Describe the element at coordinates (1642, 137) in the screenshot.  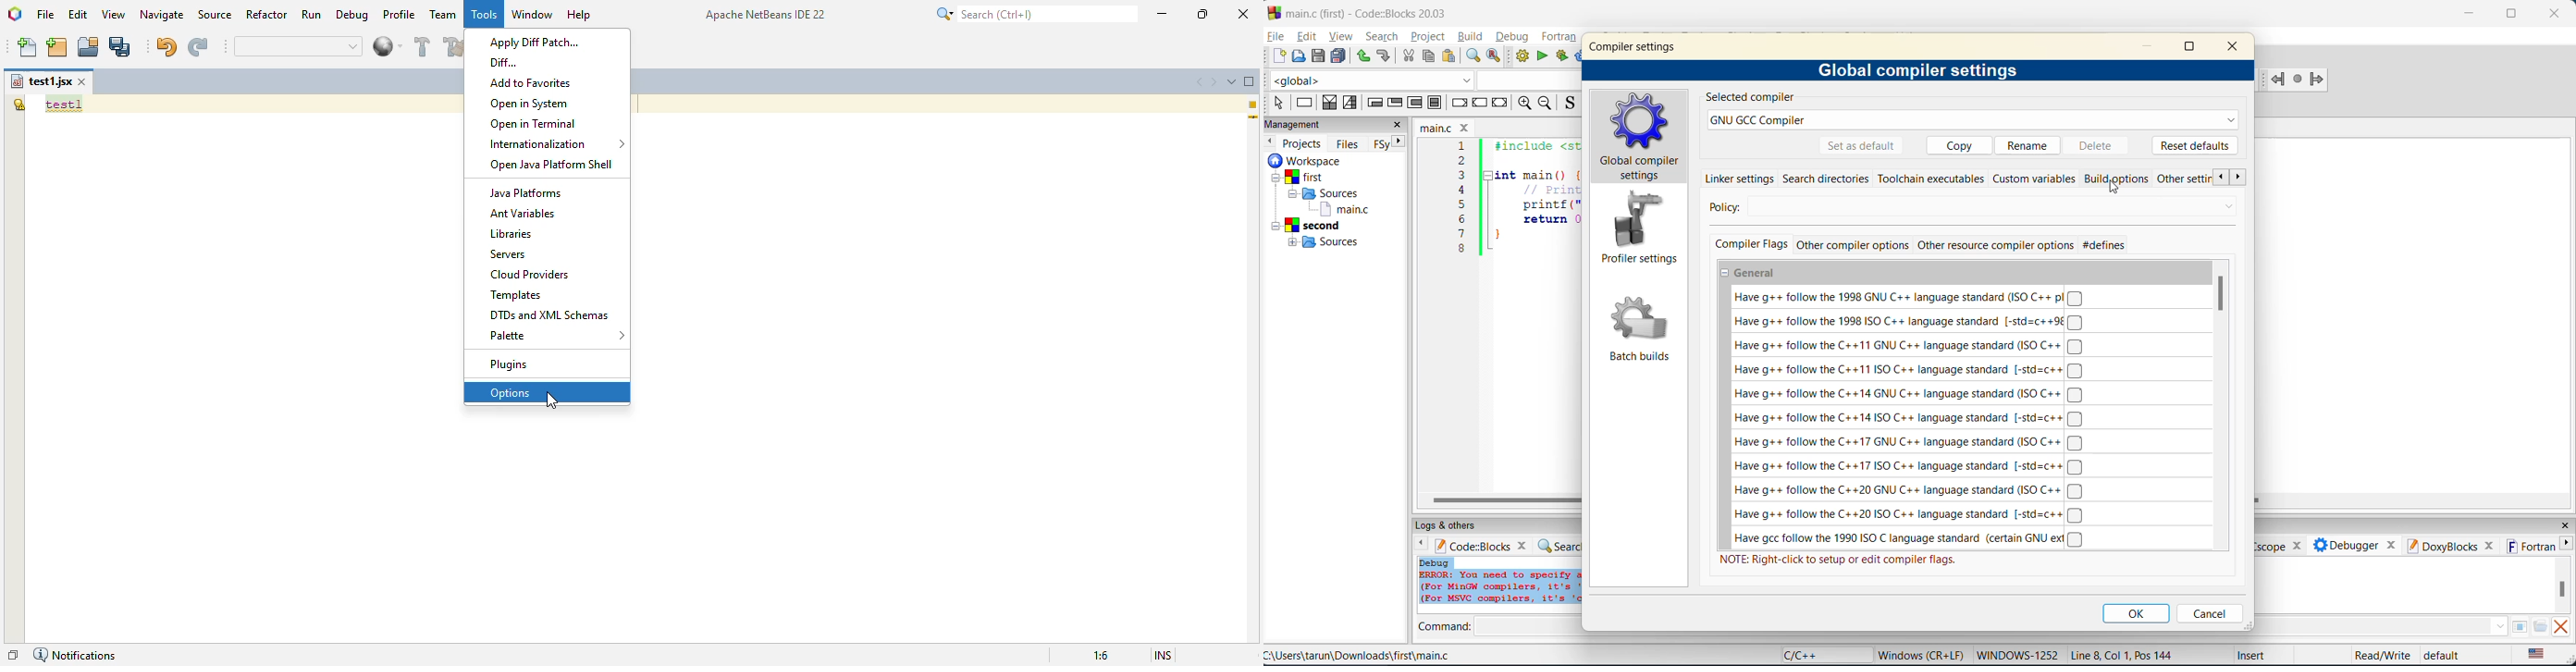
I see `global compiler settings` at that location.